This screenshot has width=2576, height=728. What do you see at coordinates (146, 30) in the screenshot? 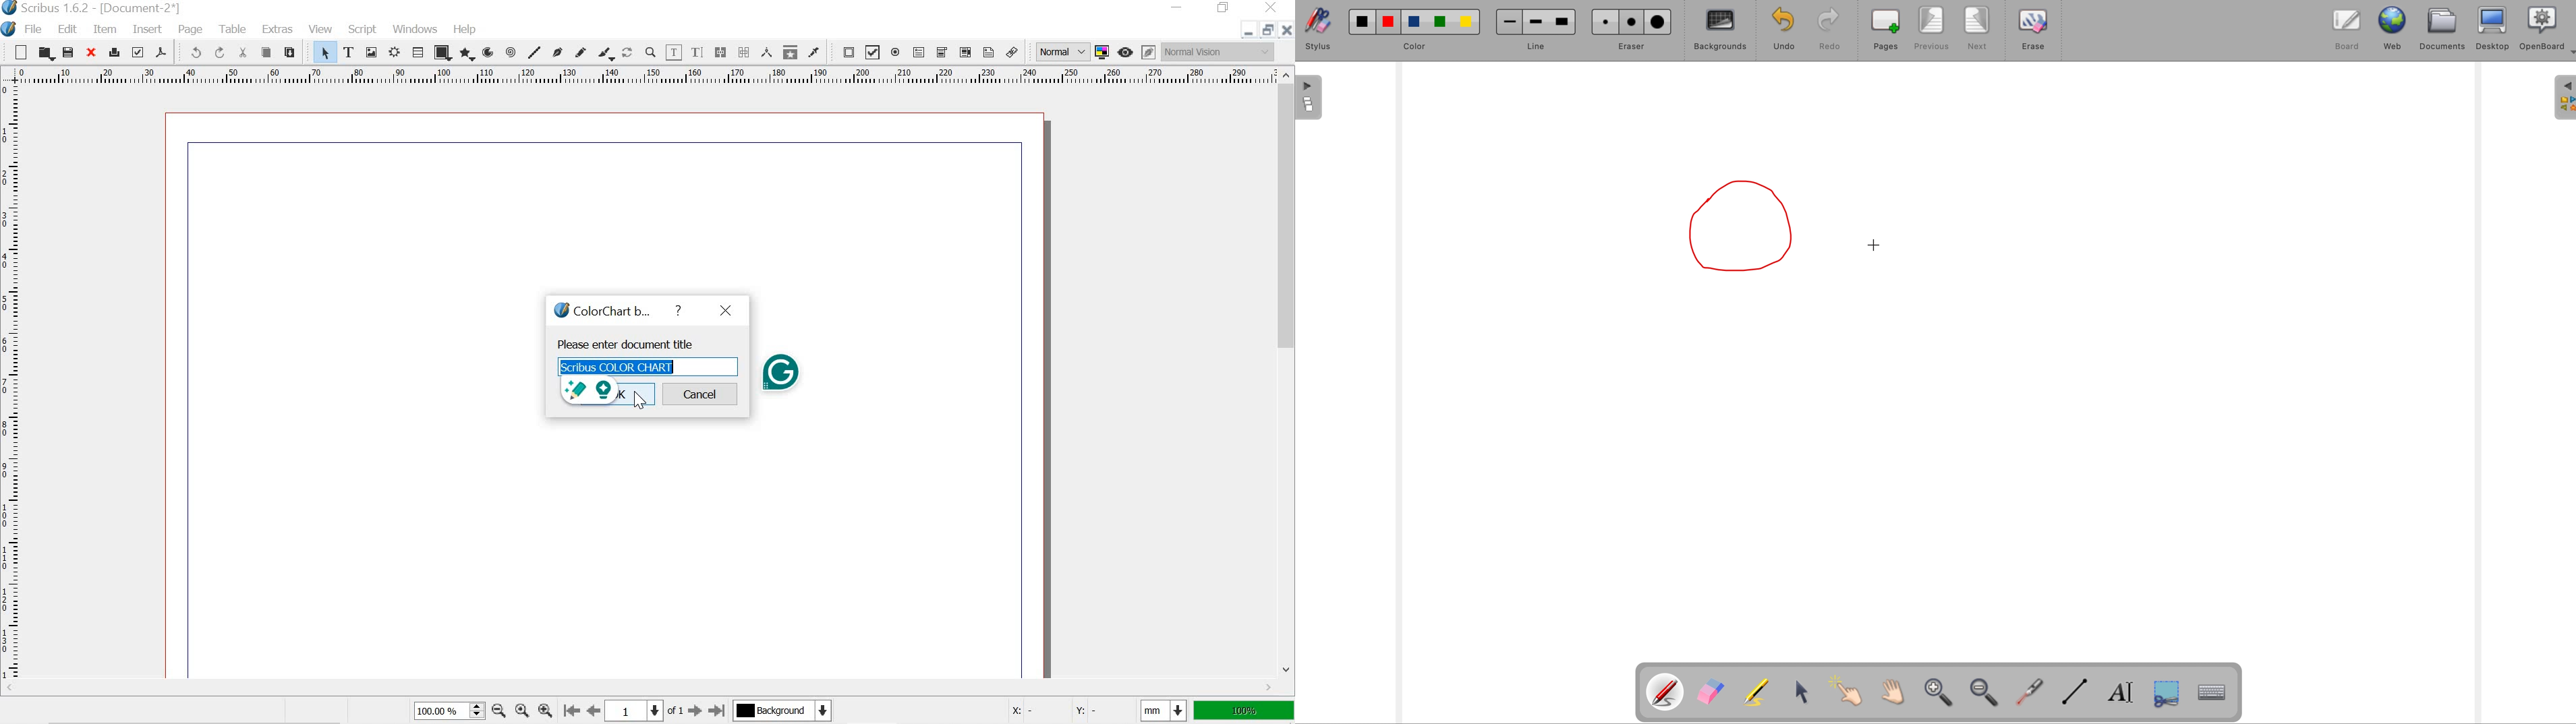
I see `insert` at bounding box center [146, 30].